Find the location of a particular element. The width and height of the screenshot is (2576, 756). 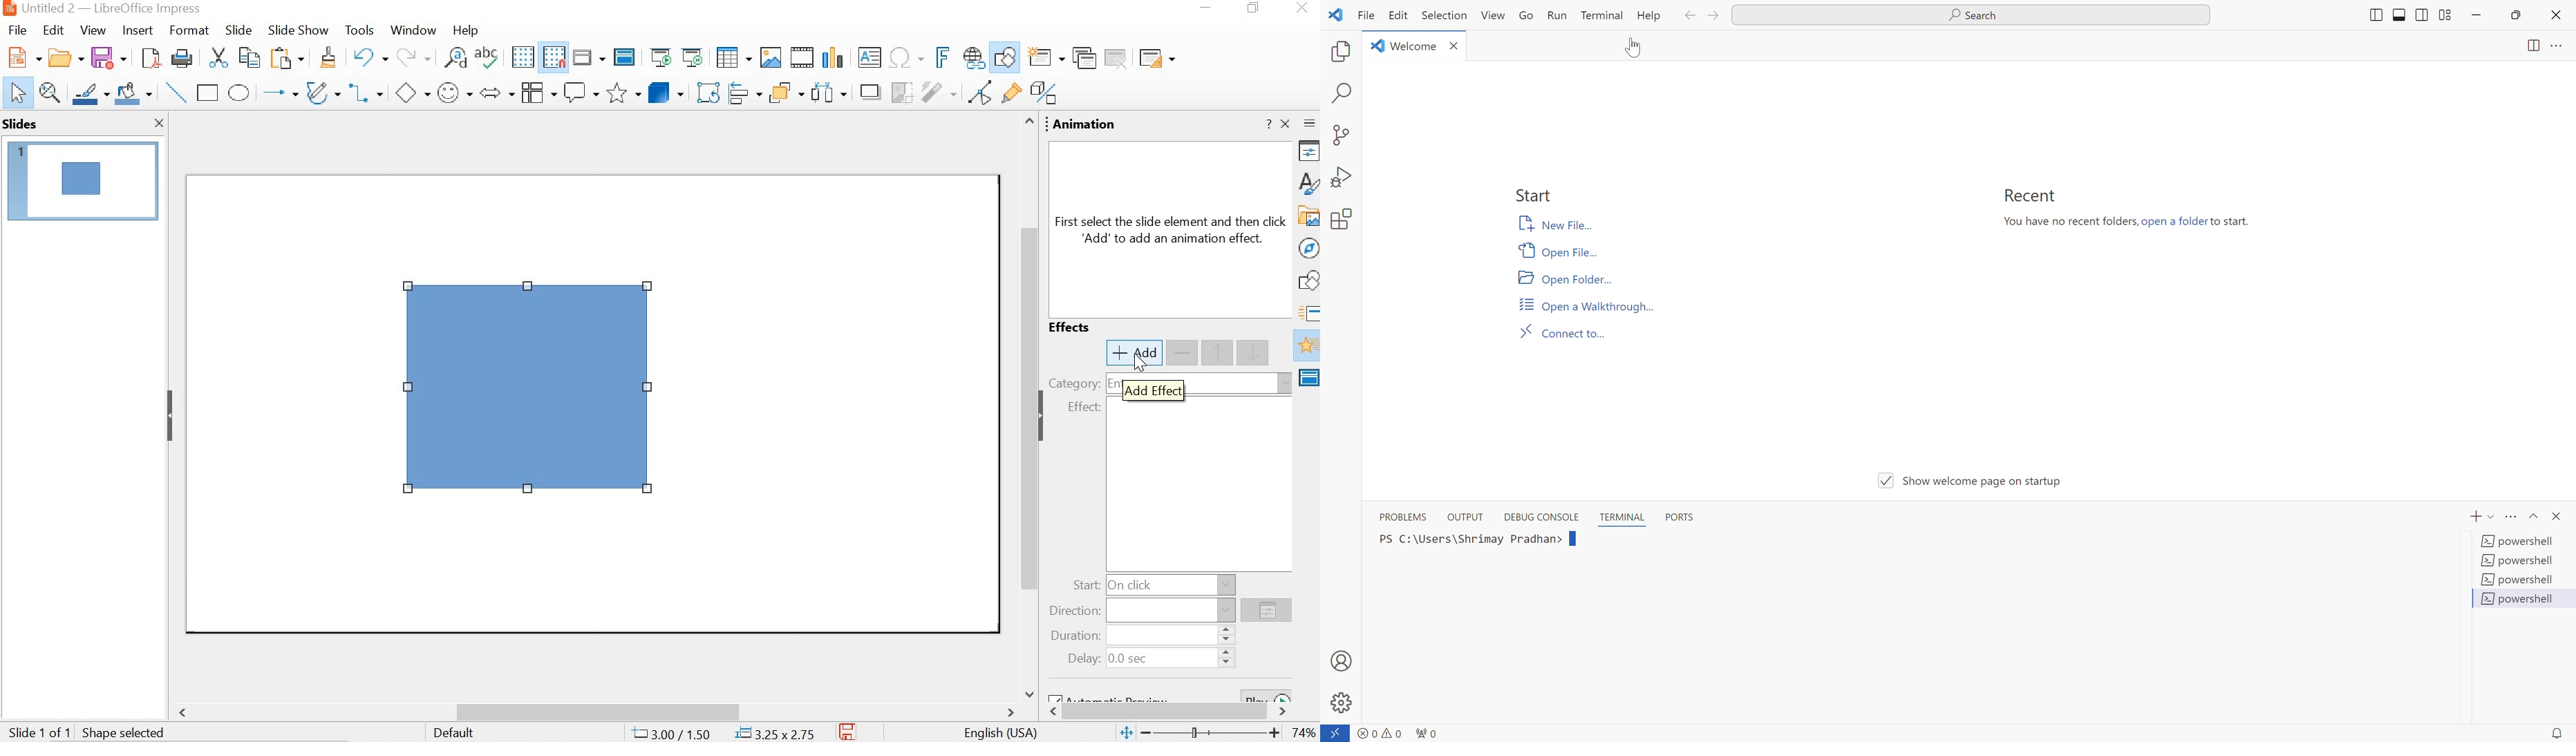

Search is located at coordinates (1971, 15).